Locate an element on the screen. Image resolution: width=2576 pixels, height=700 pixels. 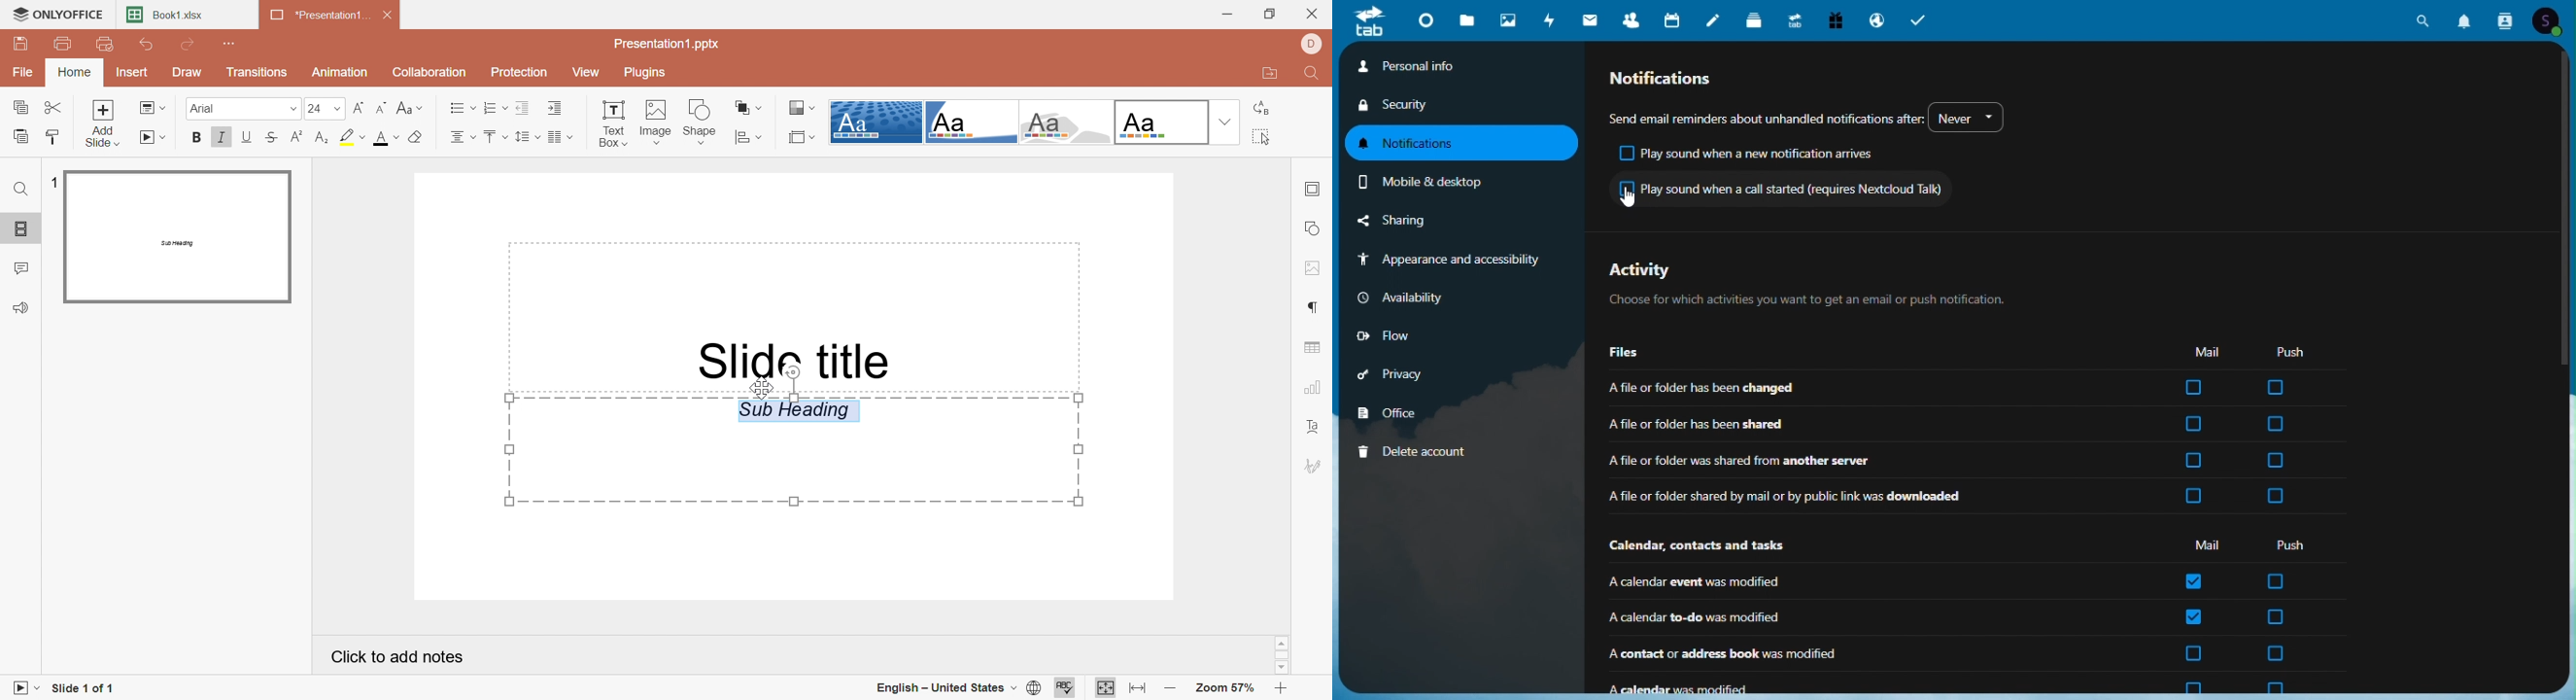
Notifications is located at coordinates (1676, 78).